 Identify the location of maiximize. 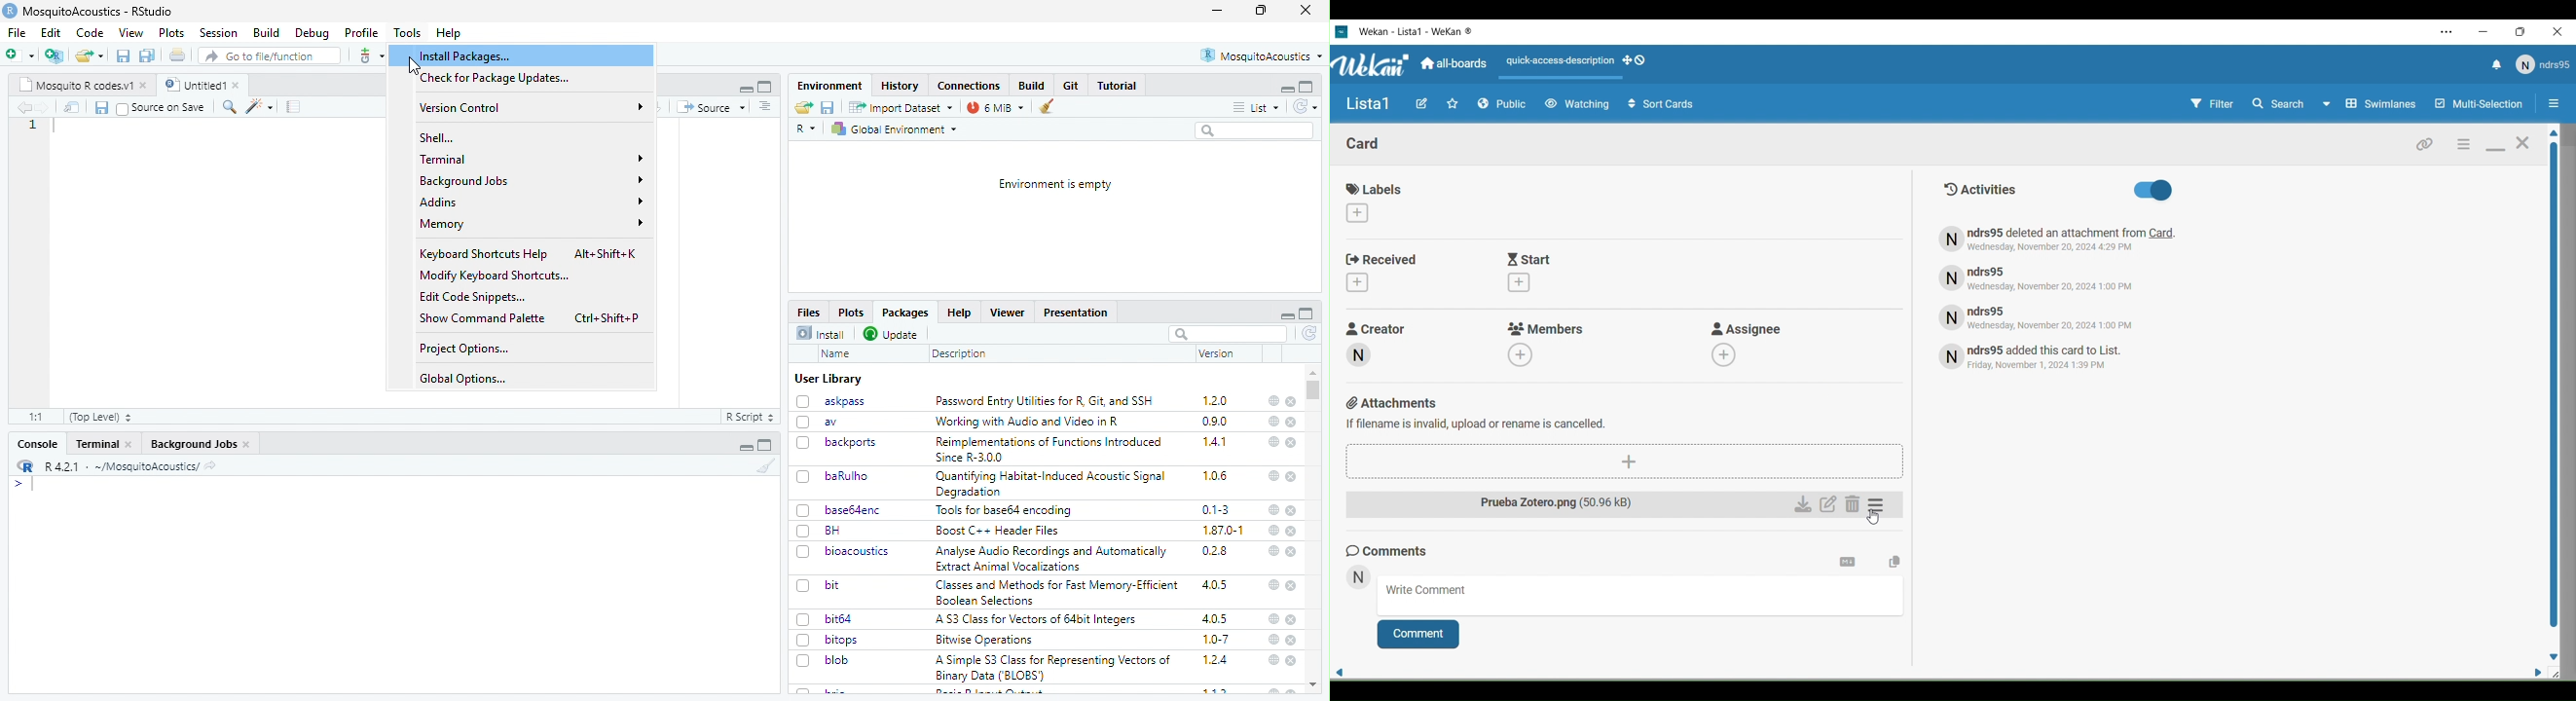
(766, 445).